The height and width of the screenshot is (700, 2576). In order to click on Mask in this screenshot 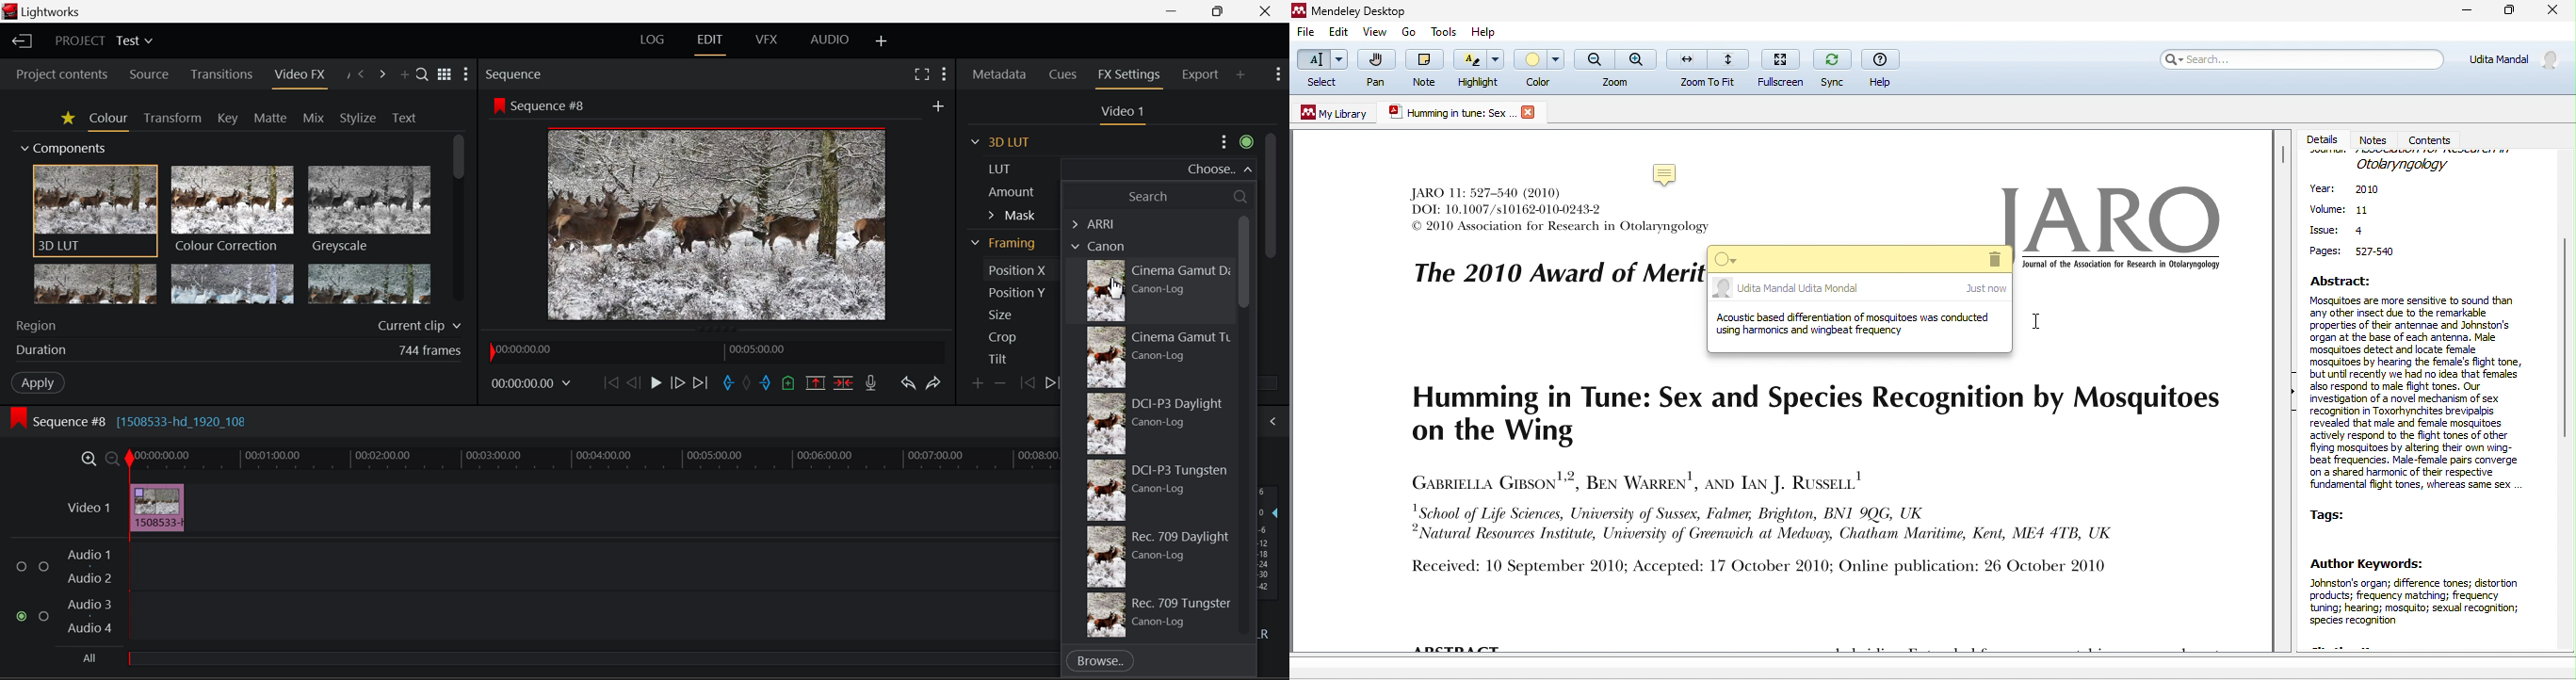, I will do `click(1011, 216)`.